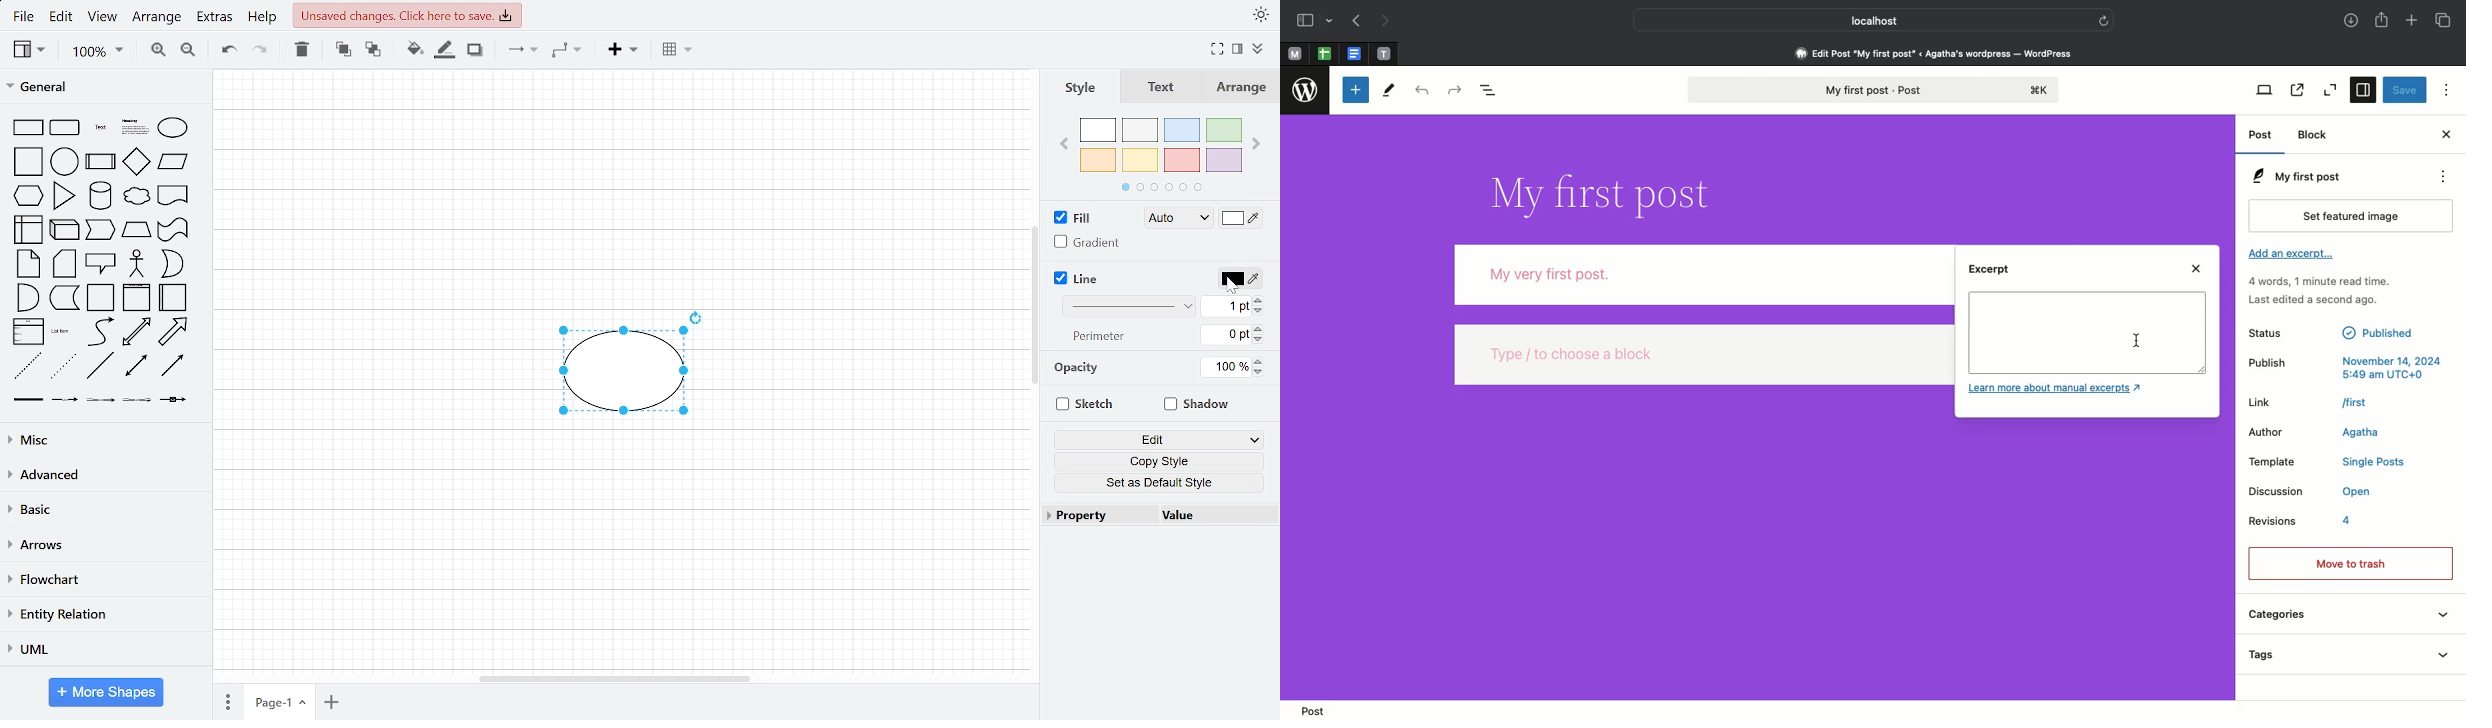  I want to click on Insert, so click(625, 52).